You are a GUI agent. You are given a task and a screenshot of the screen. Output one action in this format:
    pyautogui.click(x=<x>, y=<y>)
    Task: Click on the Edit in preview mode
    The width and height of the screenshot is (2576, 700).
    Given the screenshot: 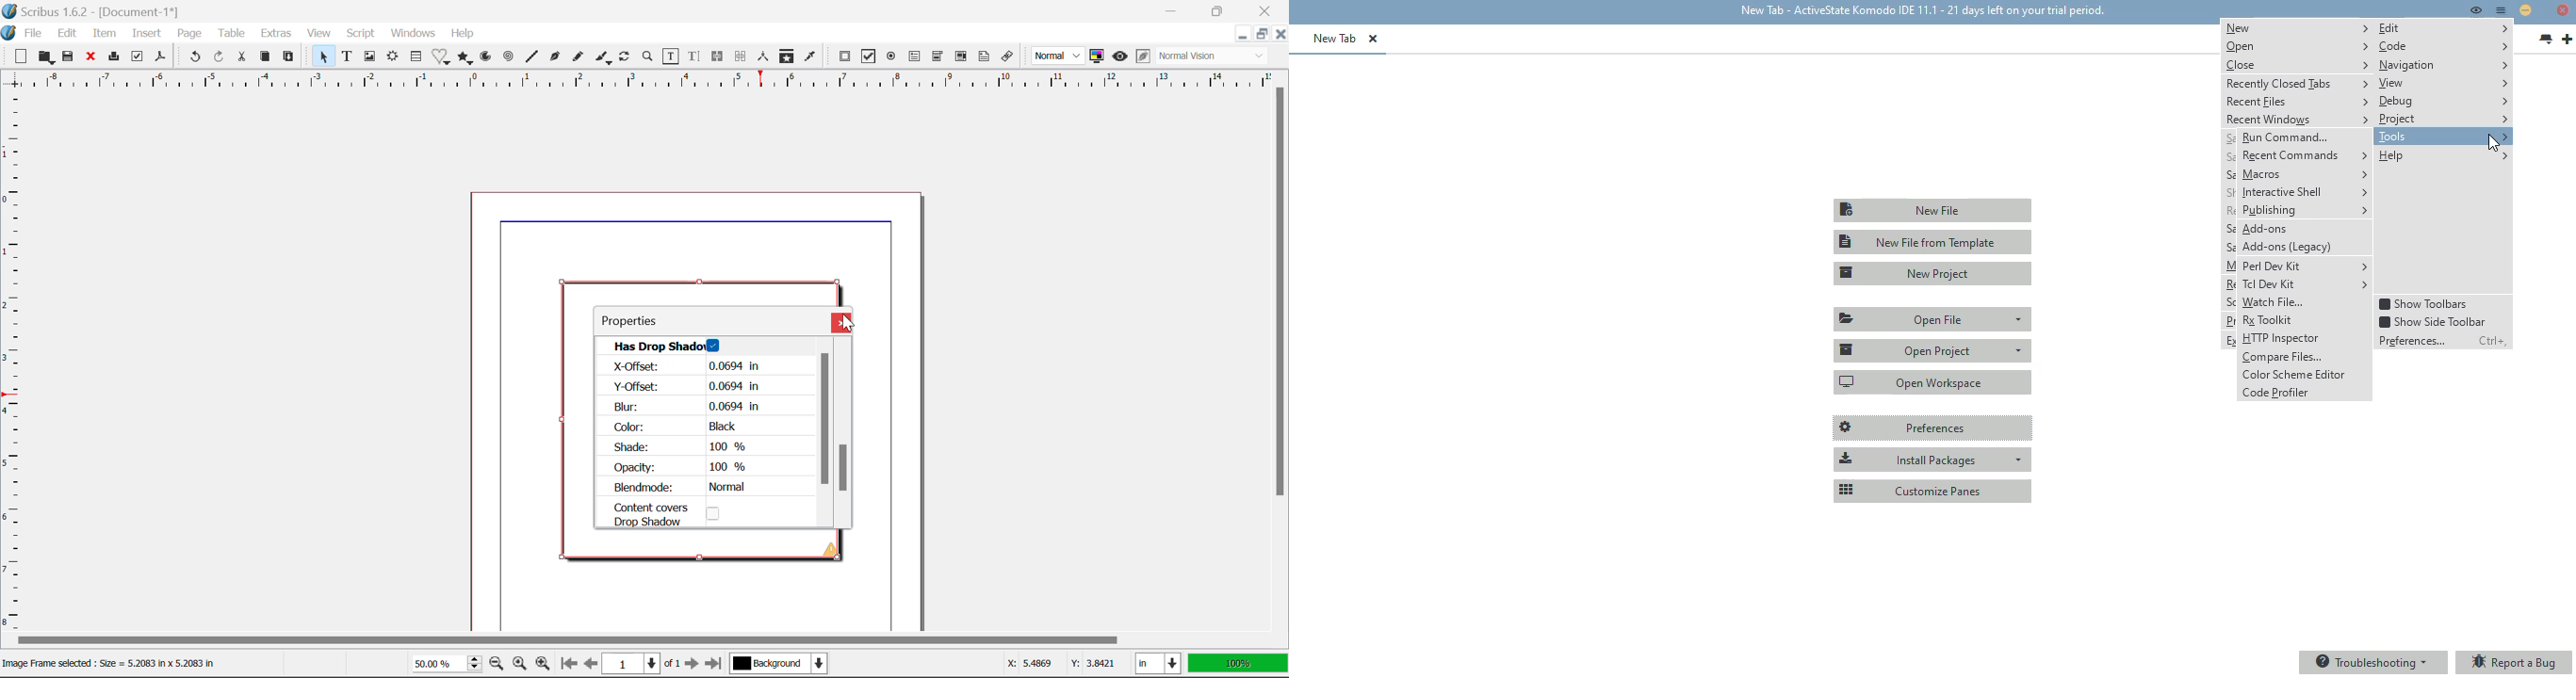 What is the action you would take?
    pyautogui.click(x=1144, y=58)
    